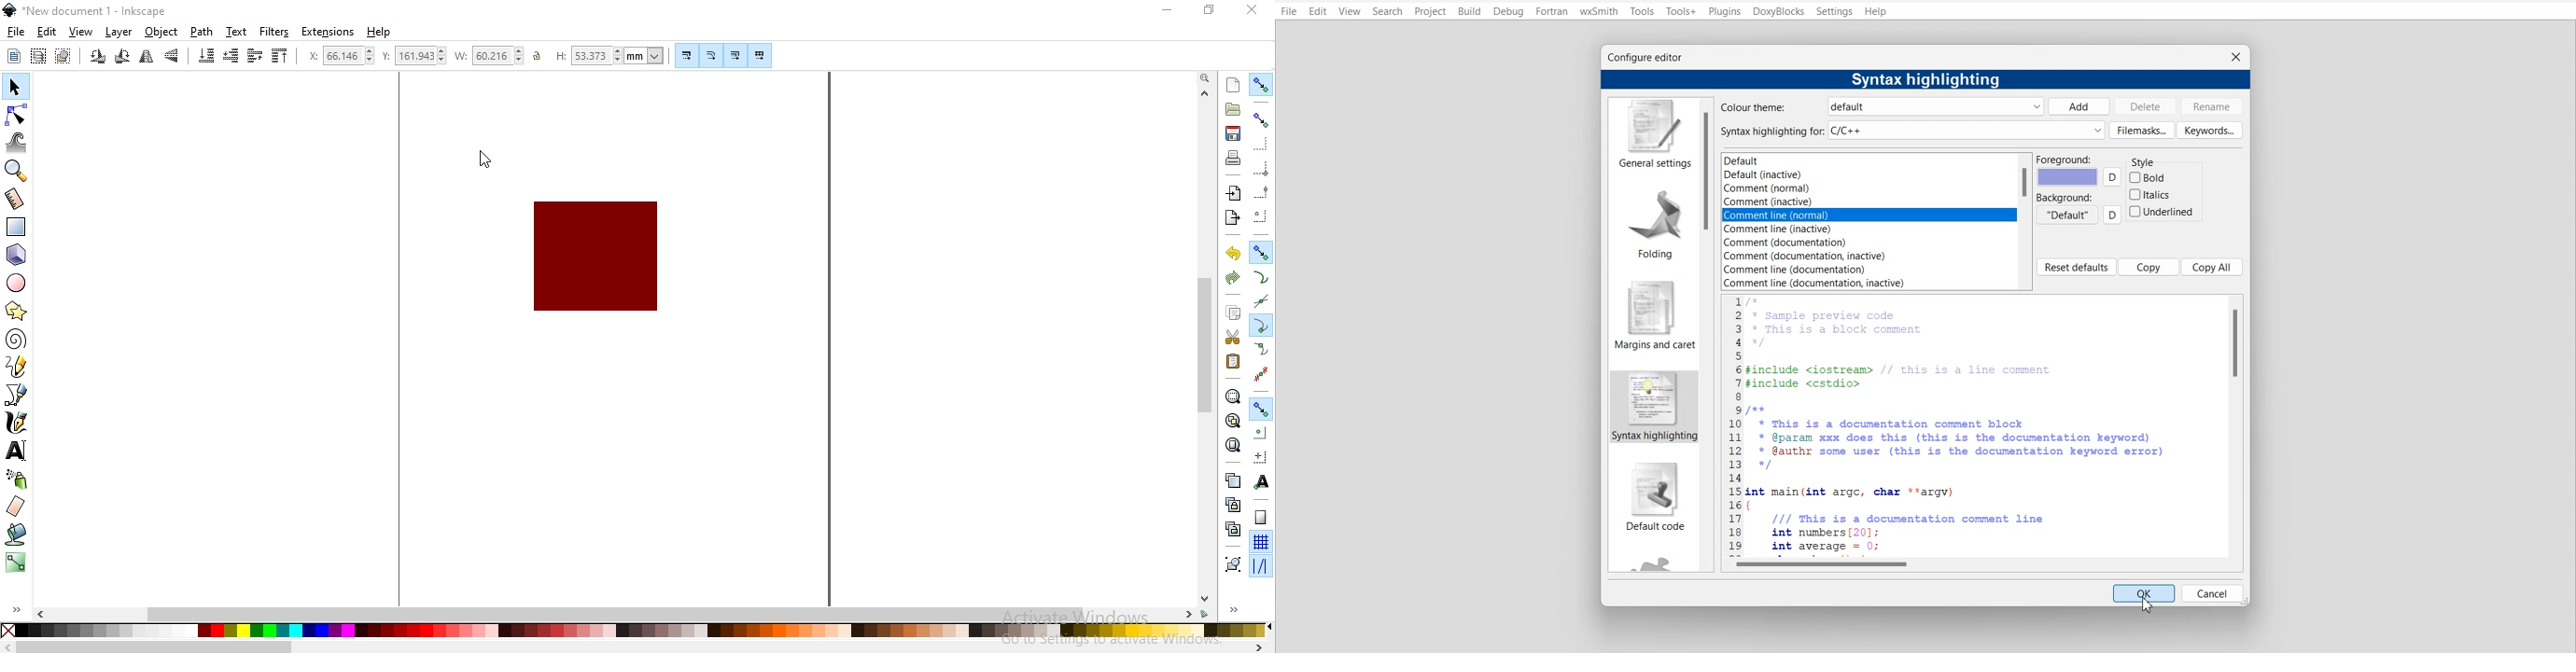 The width and height of the screenshot is (2576, 672). I want to click on measurement tool, so click(16, 200).